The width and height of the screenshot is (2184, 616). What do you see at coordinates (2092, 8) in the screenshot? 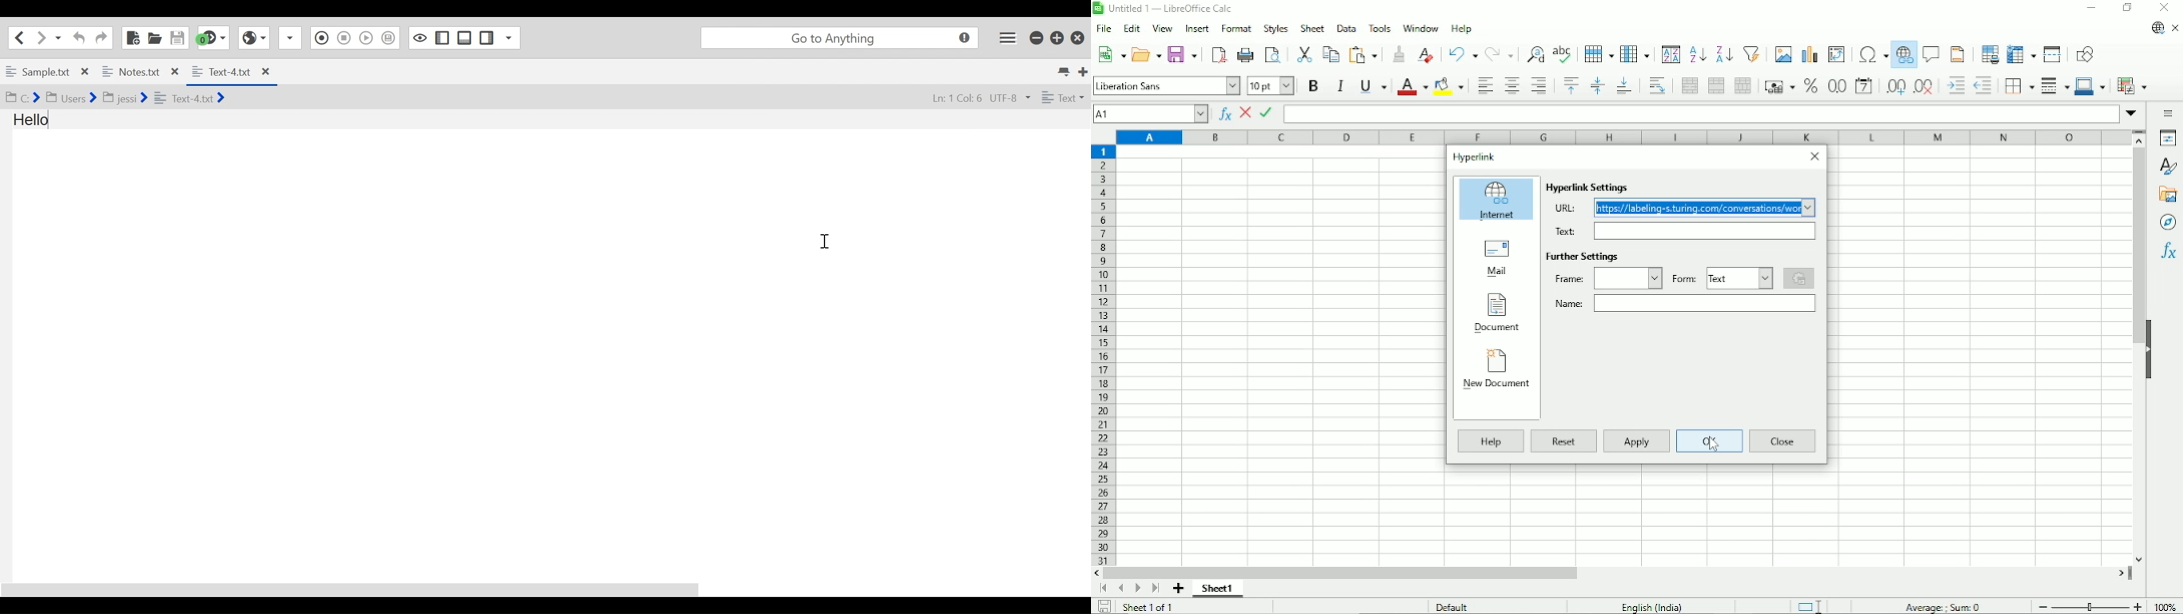
I see `Minimize` at bounding box center [2092, 8].